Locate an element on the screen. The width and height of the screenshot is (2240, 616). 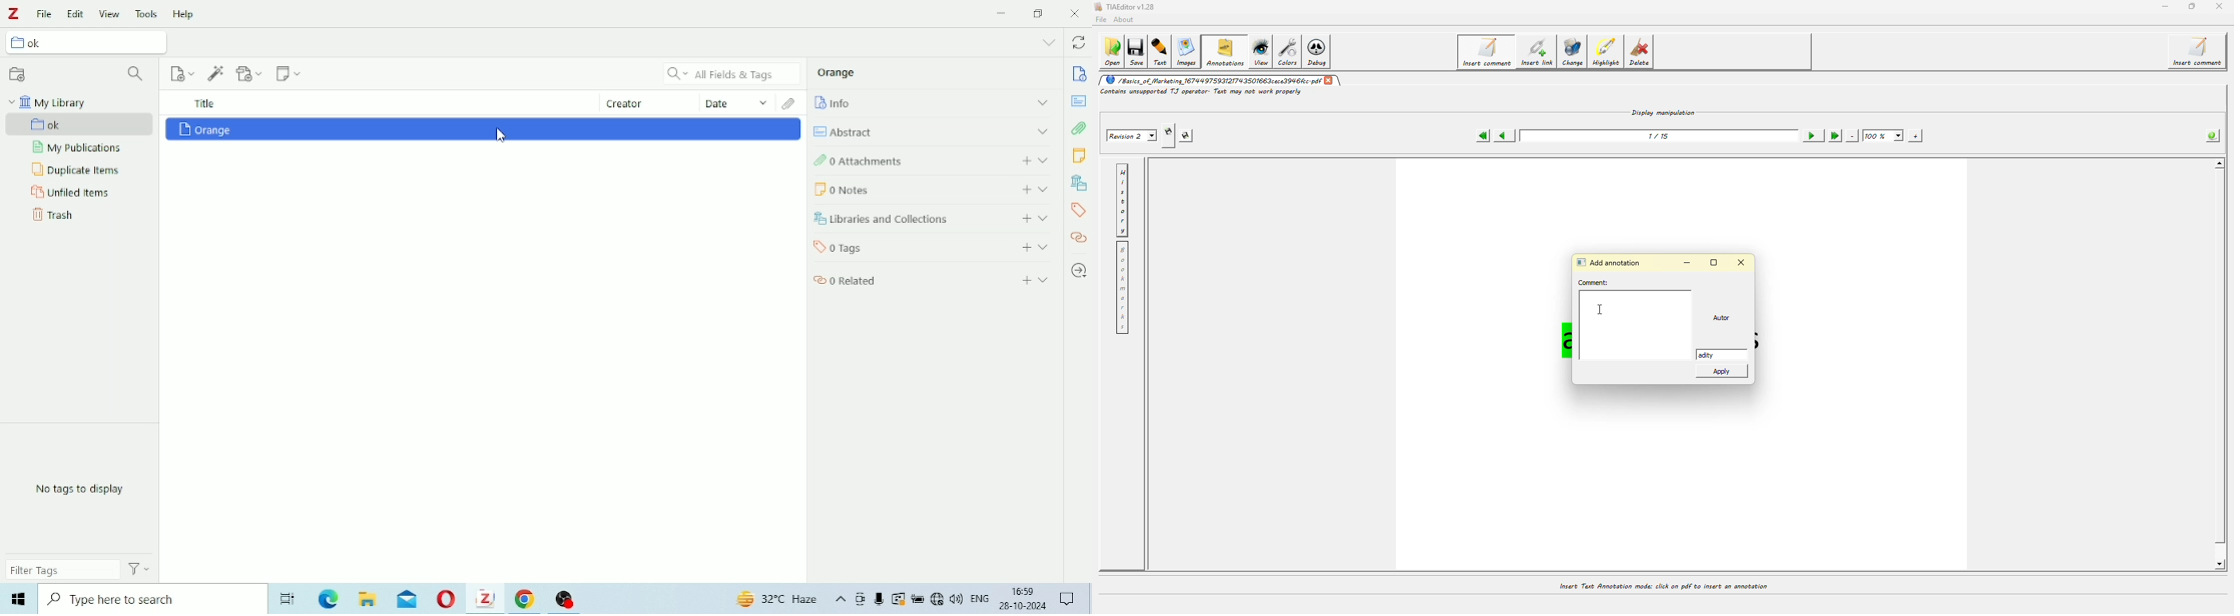
maximize is located at coordinates (1716, 262).